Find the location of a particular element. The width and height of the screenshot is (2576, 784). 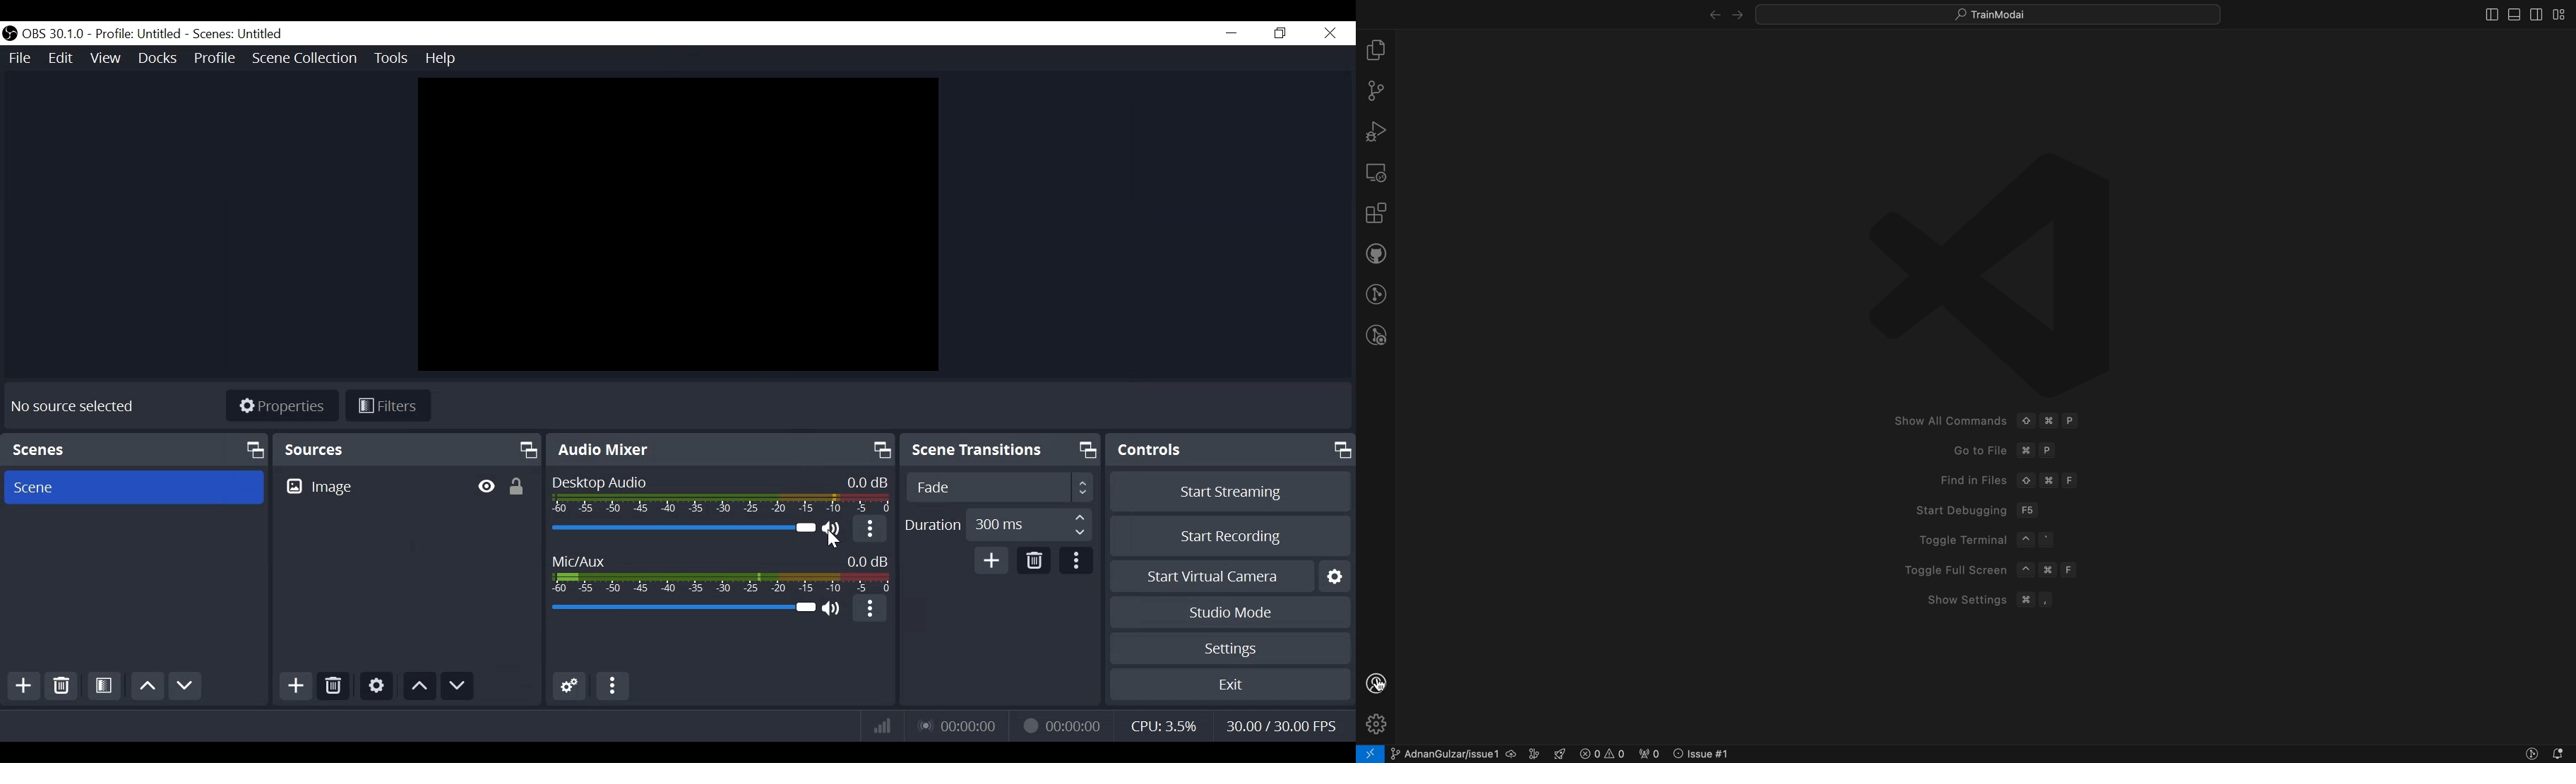

CPU Usage is located at coordinates (1167, 723).